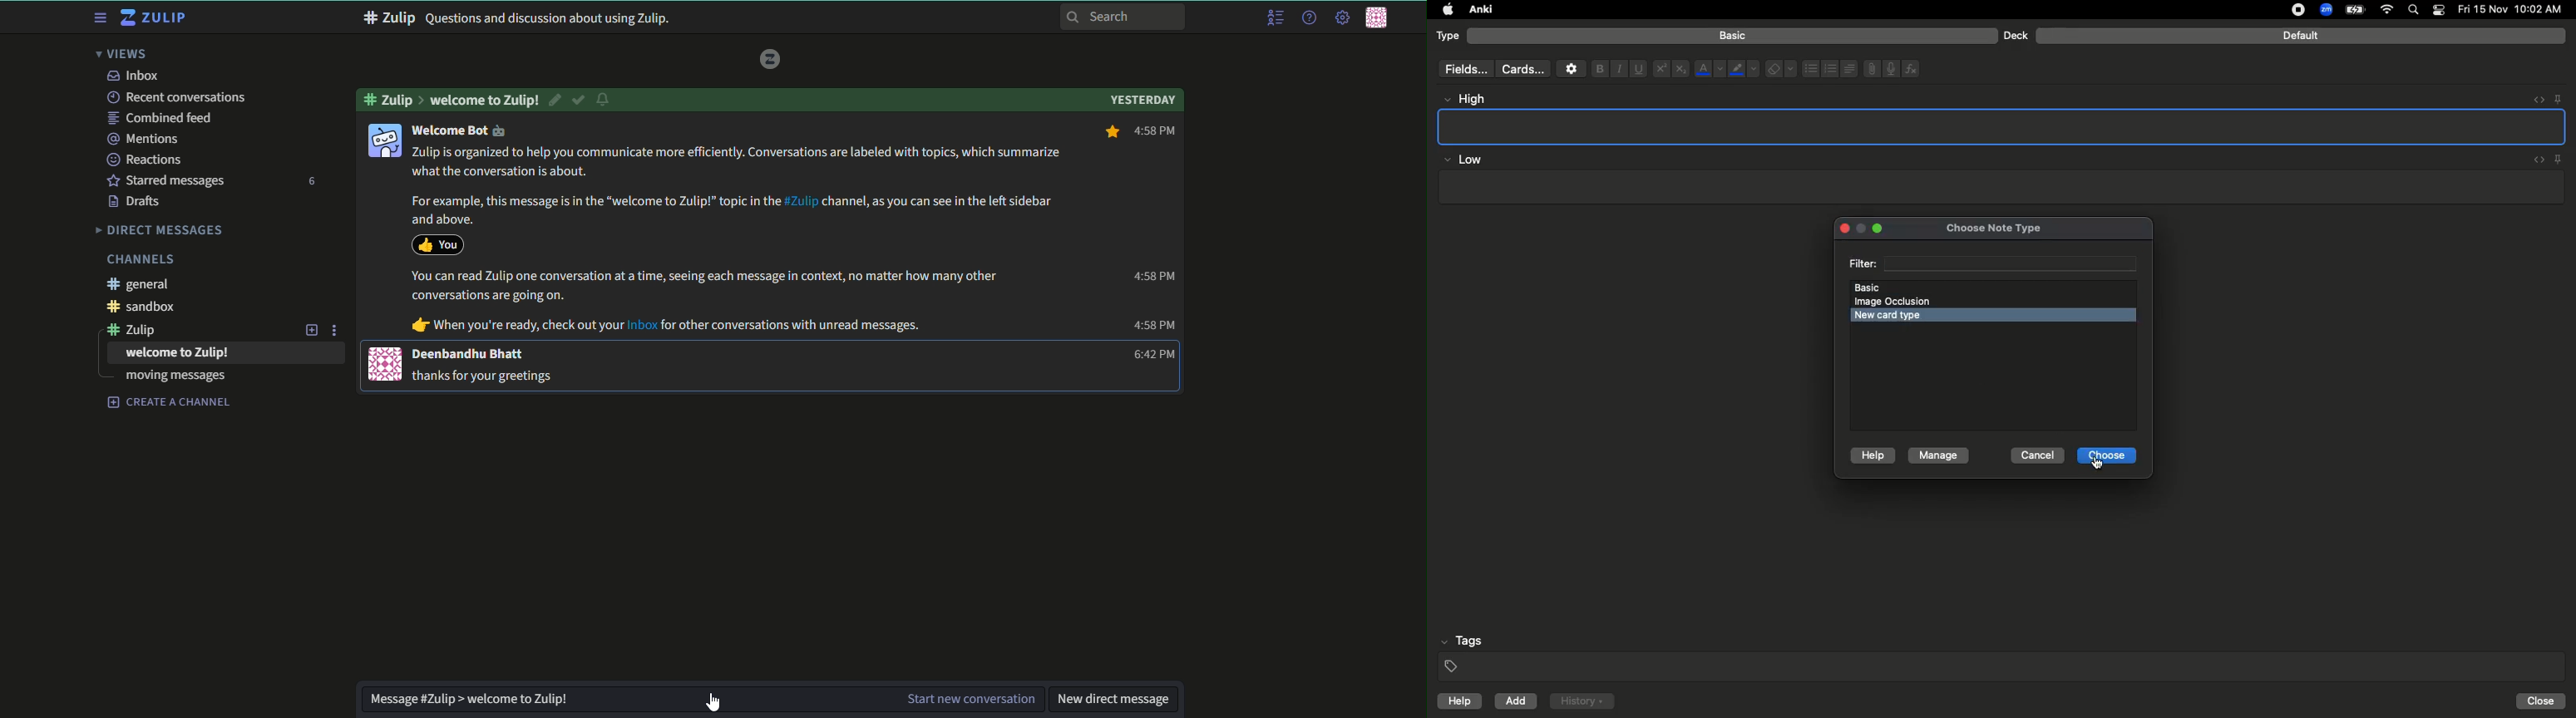 The height and width of the screenshot is (728, 2576). I want to click on icon, so click(437, 243).